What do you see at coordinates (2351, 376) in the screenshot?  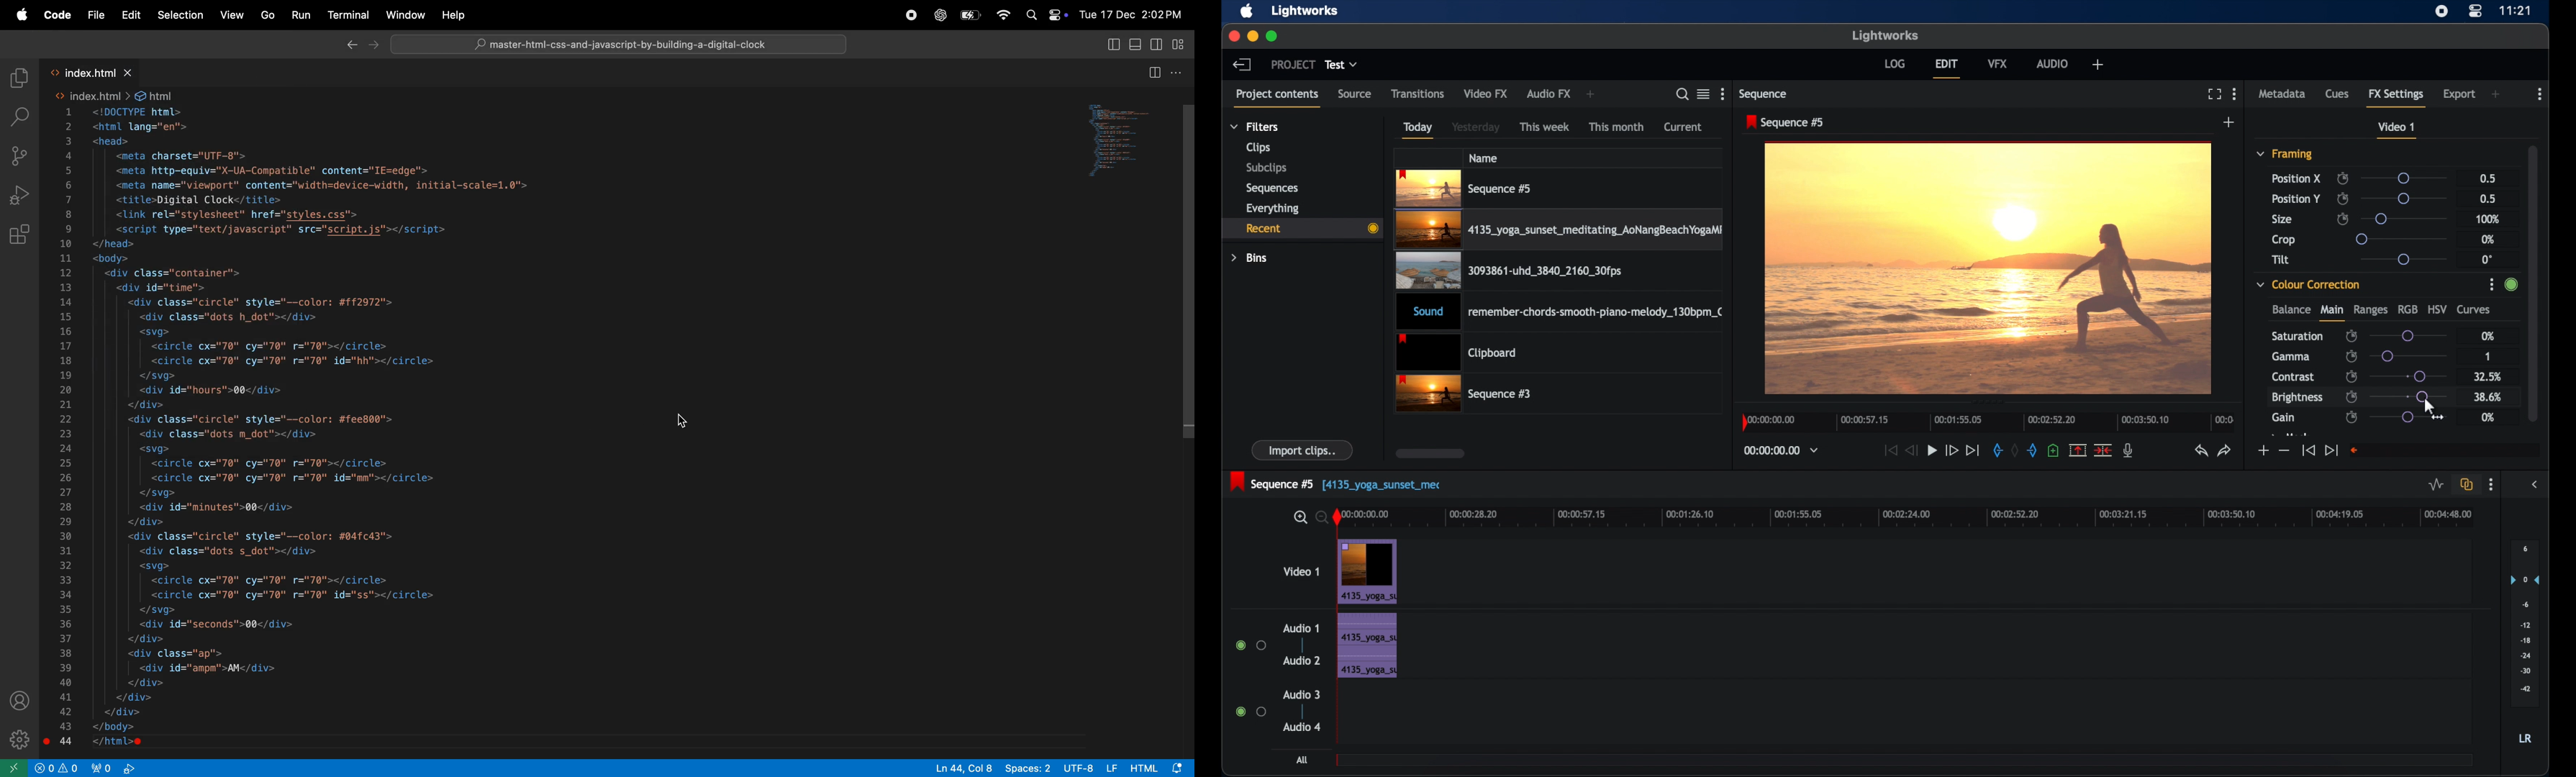 I see `enable/disable keyframes` at bounding box center [2351, 376].